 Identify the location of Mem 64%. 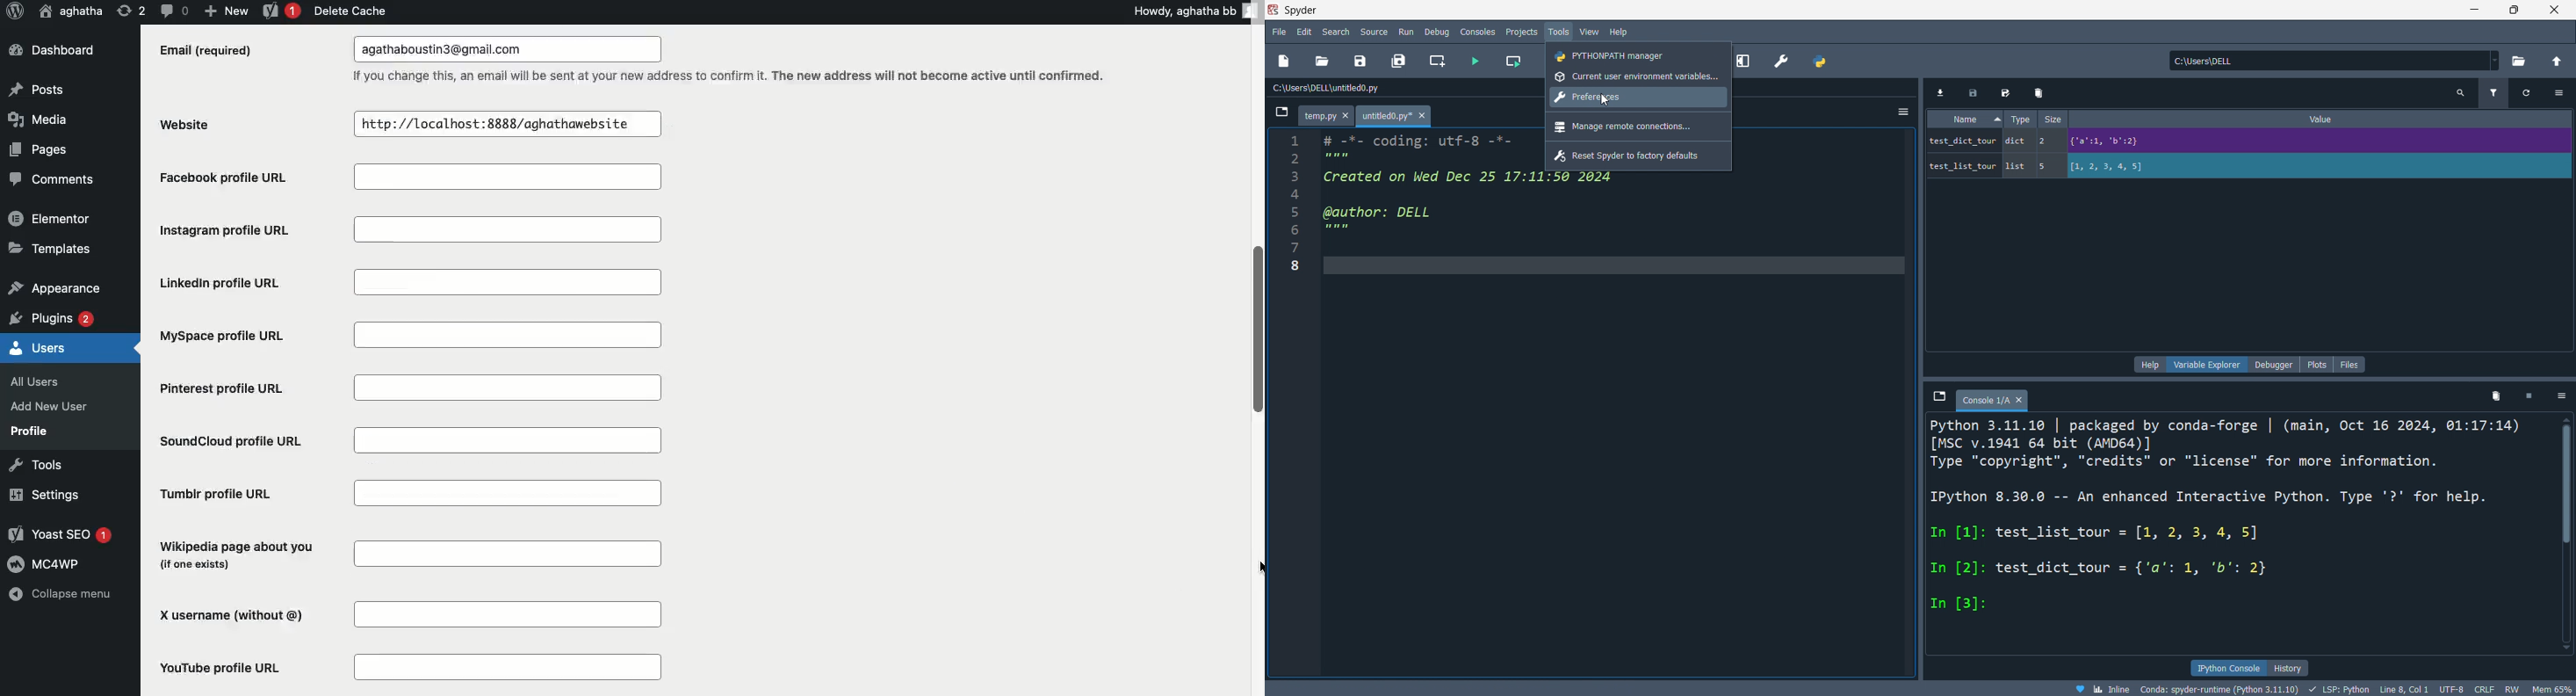
(2553, 688).